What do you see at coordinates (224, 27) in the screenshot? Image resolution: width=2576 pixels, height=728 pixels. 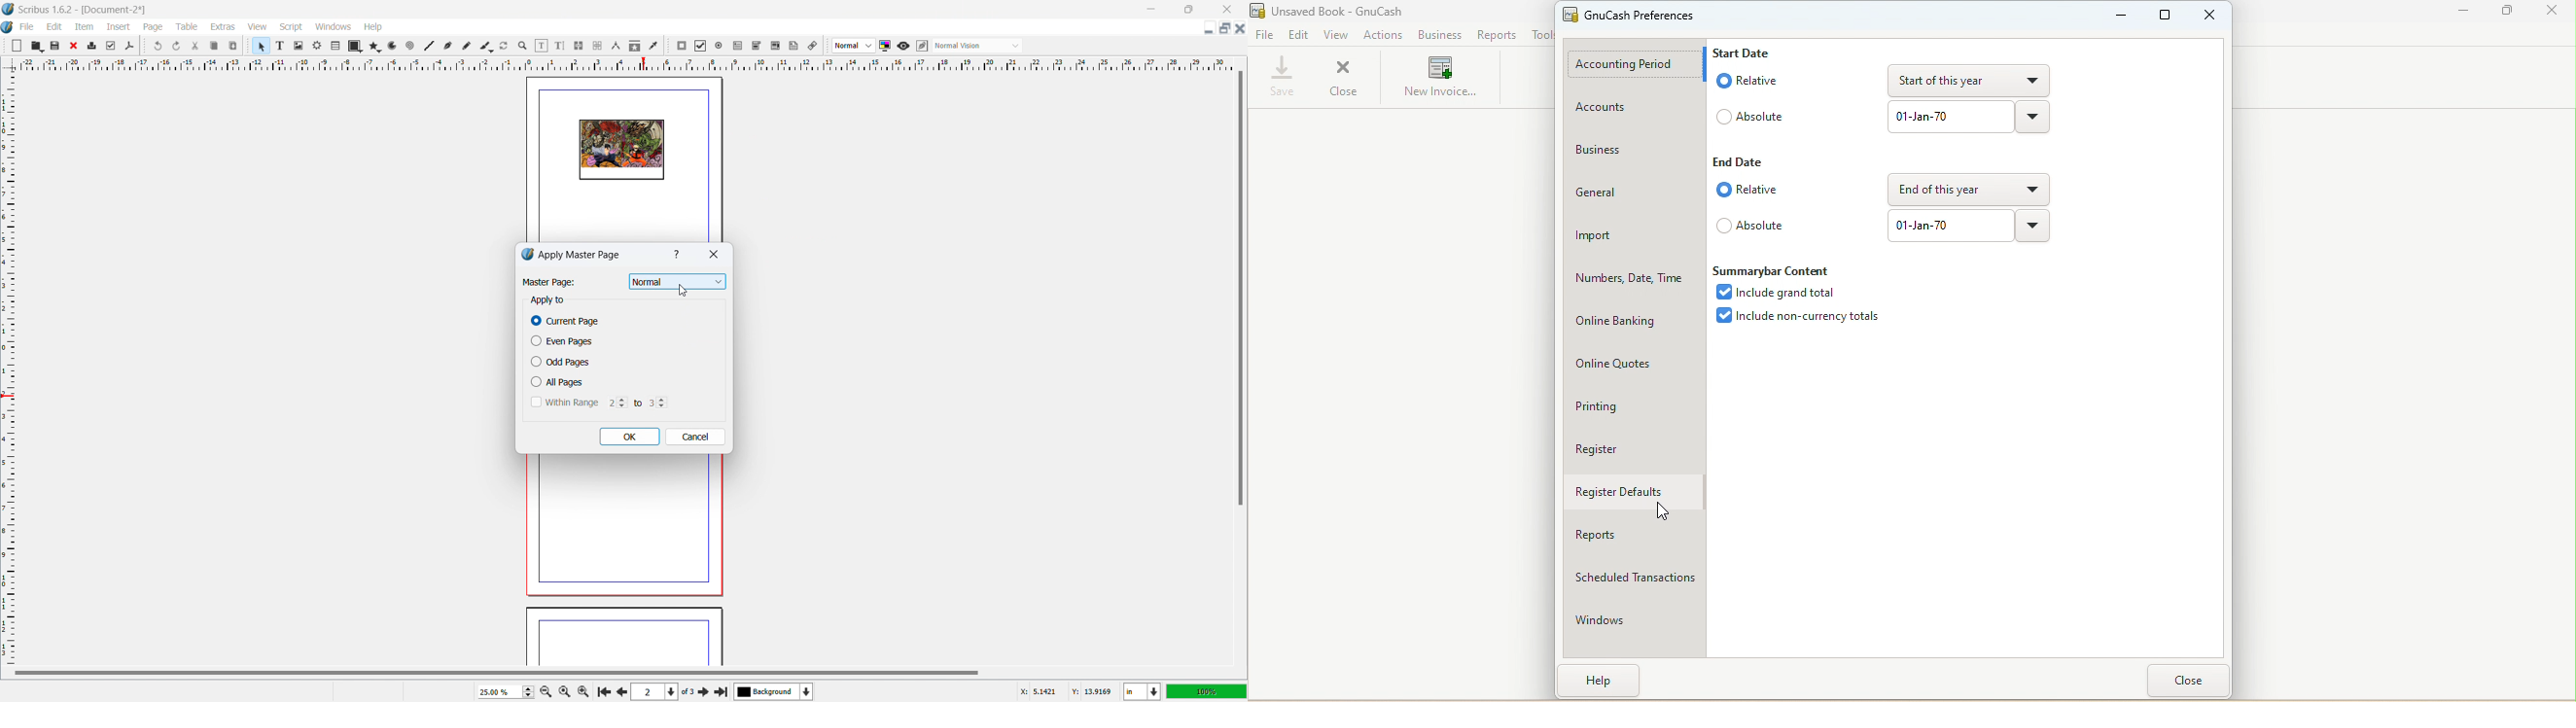 I see `extras` at bounding box center [224, 27].